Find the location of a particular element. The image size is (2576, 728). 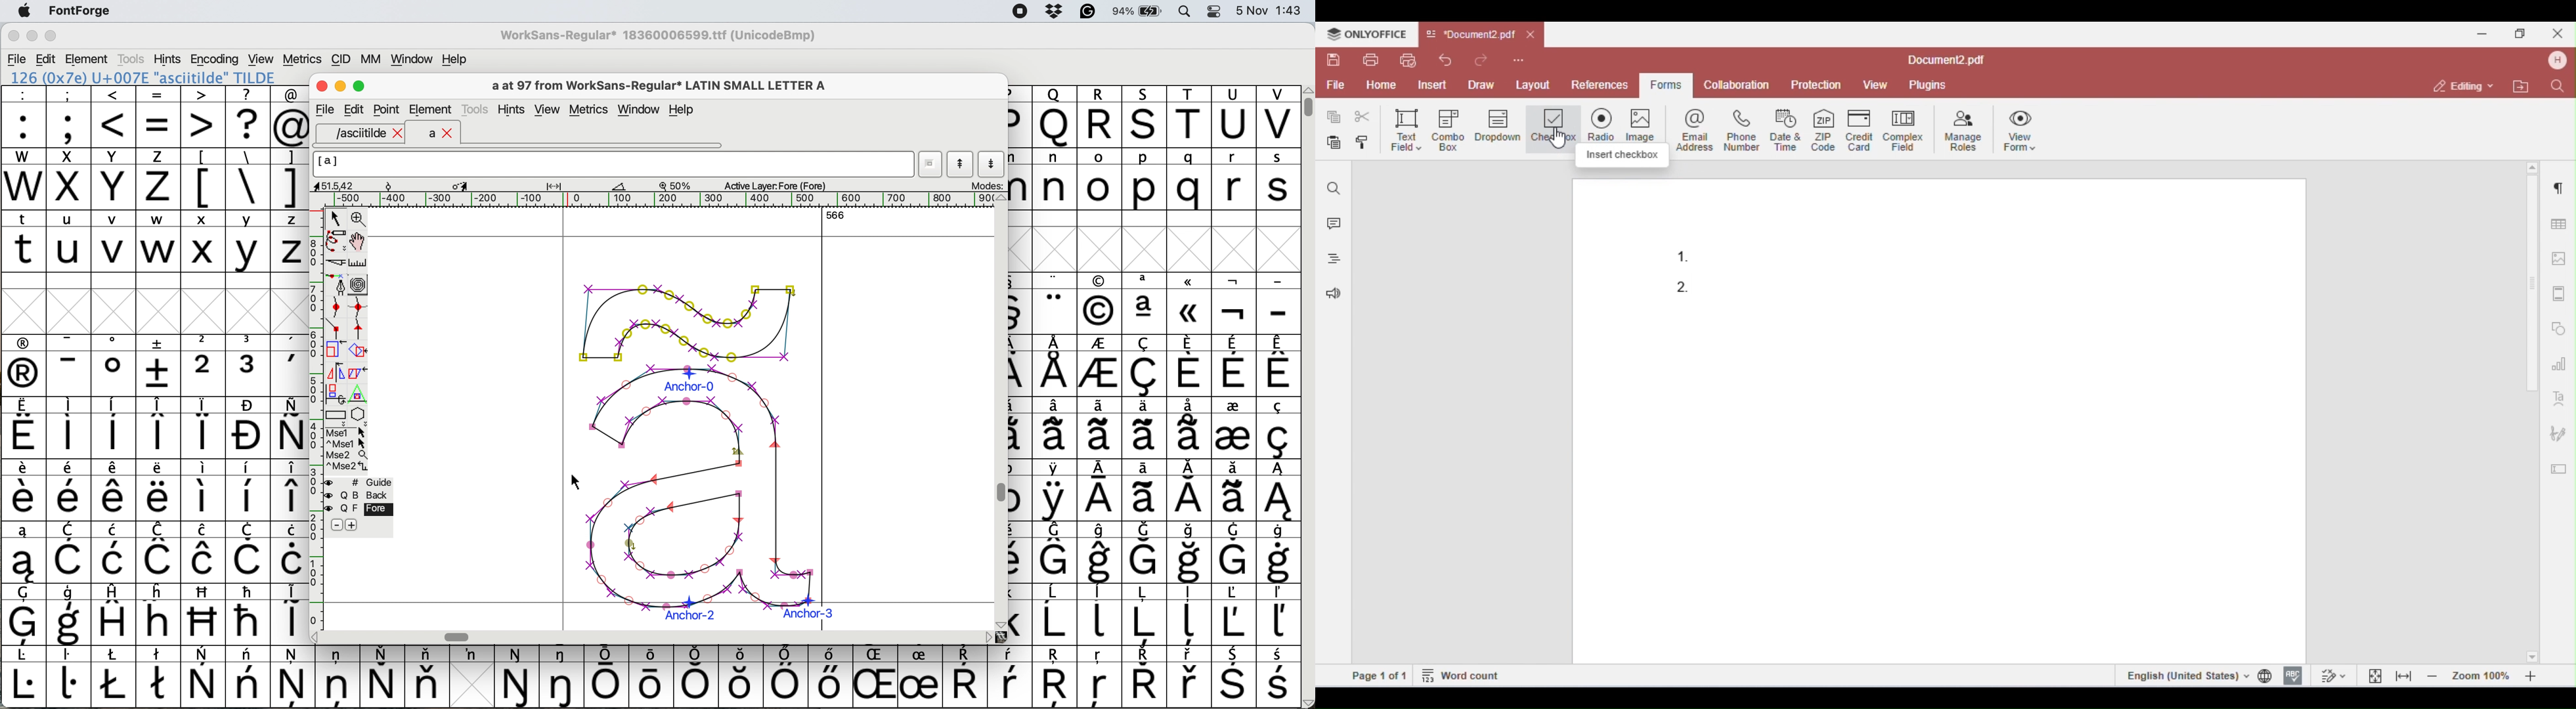

 is located at coordinates (1146, 117).